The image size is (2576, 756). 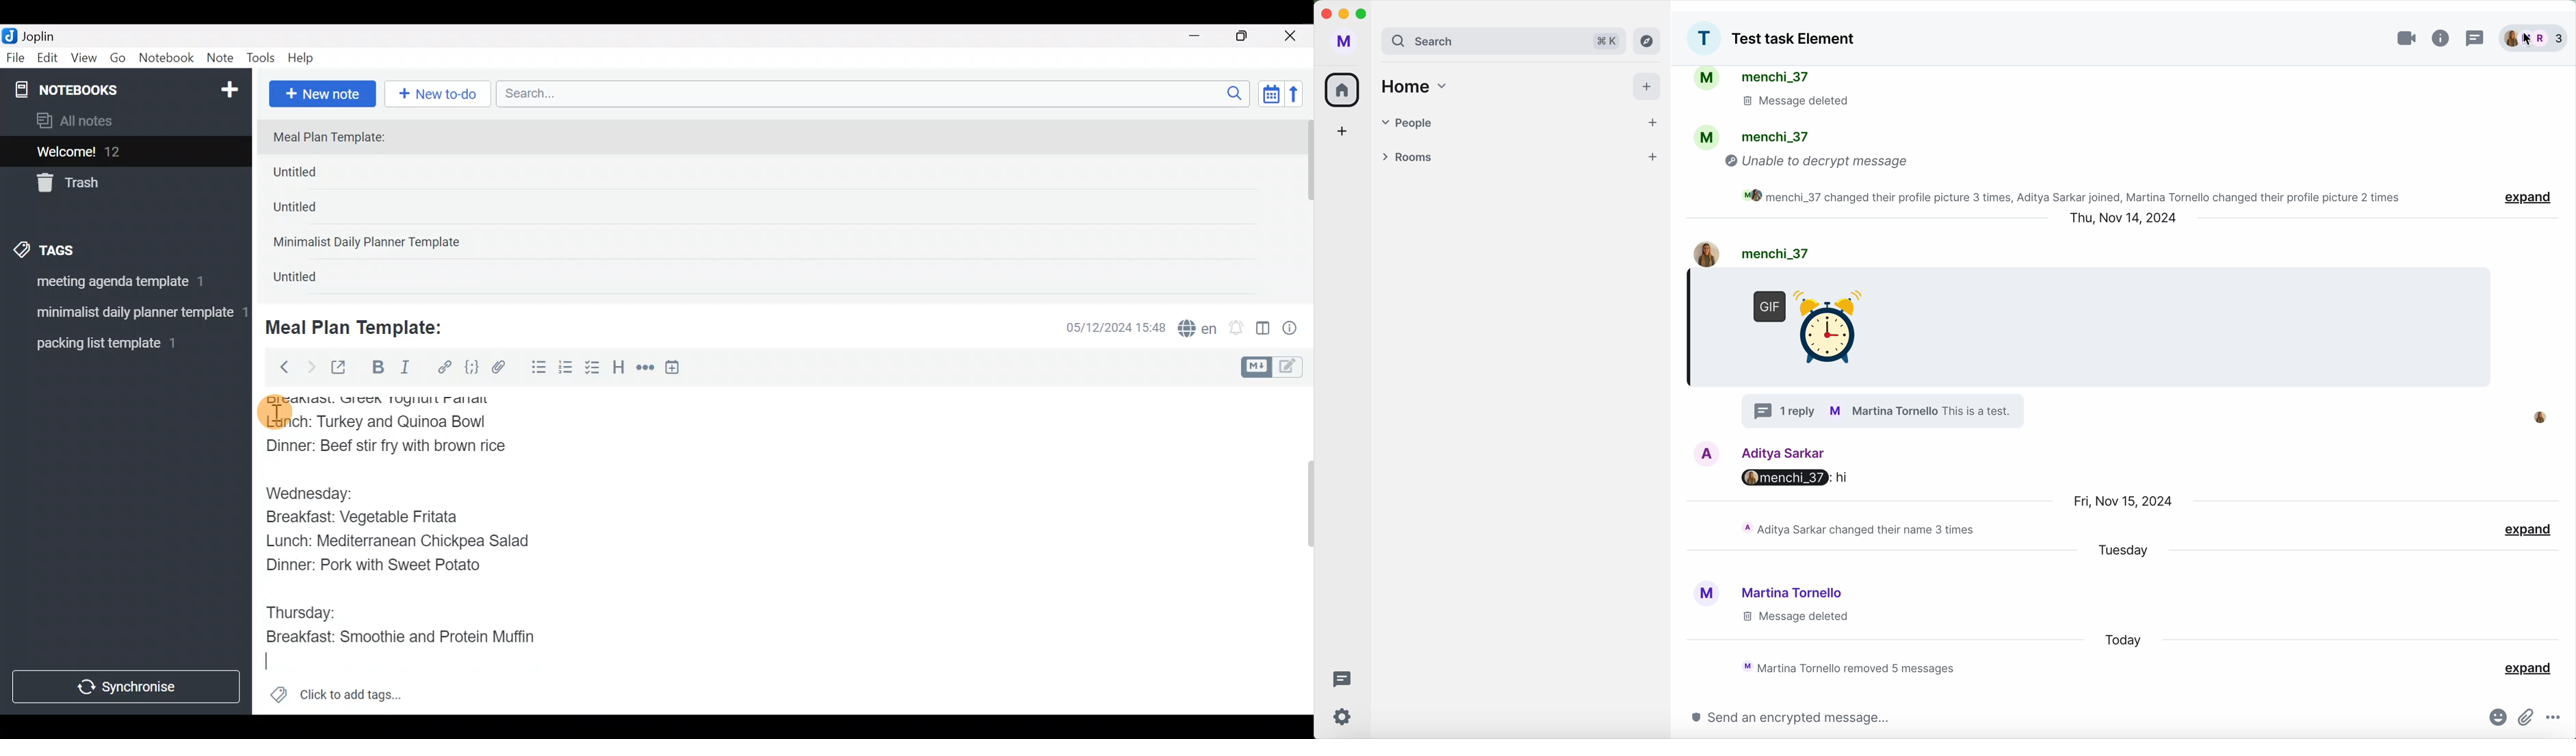 What do you see at coordinates (1794, 592) in the screenshot?
I see `Martina user` at bounding box center [1794, 592].